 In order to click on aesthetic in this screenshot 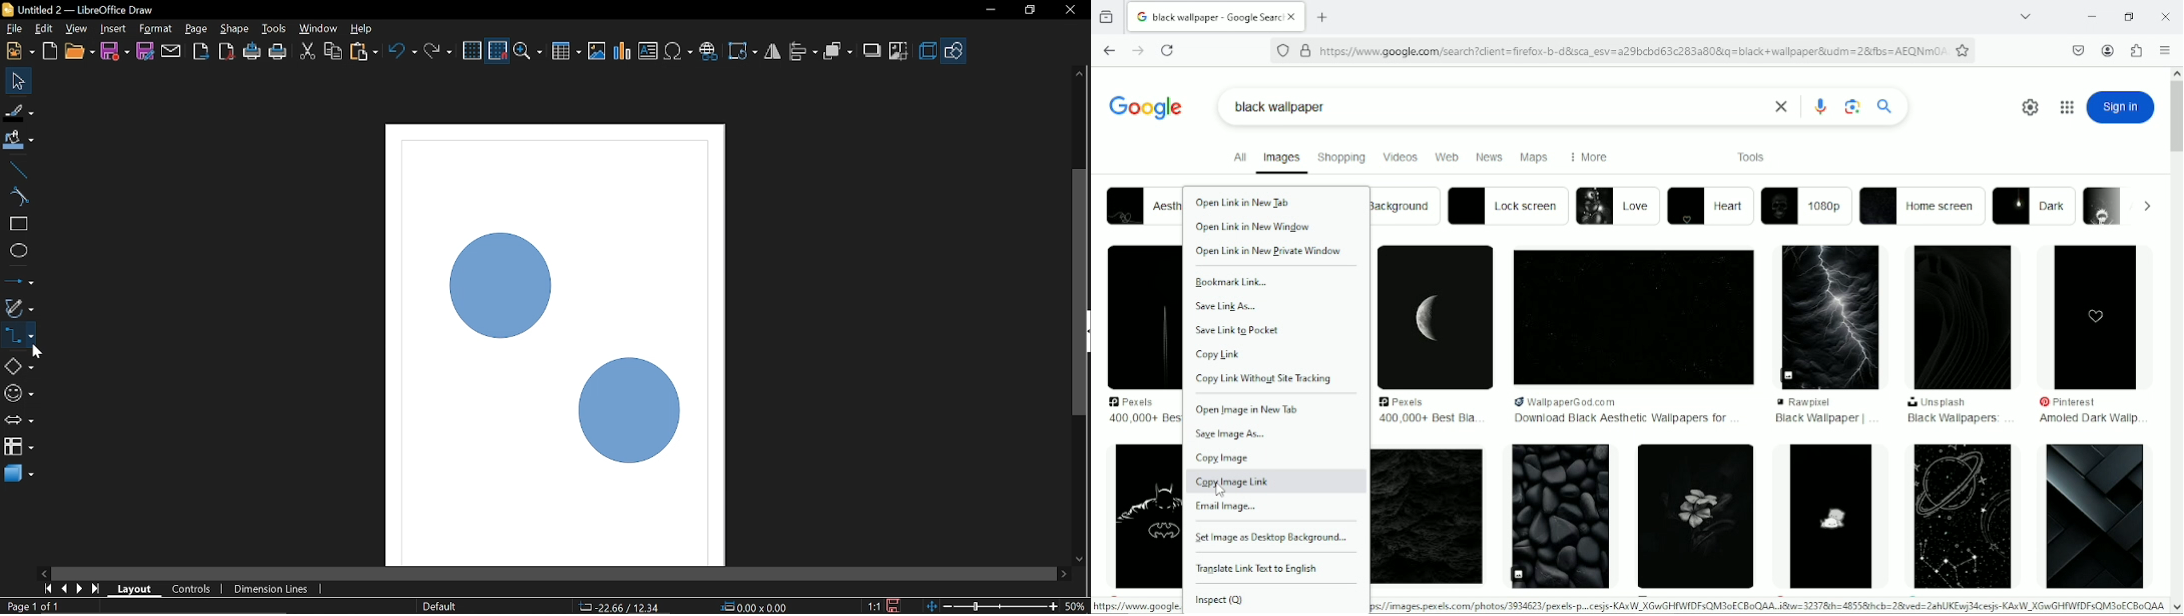, I will do `click(1143, 205)`.